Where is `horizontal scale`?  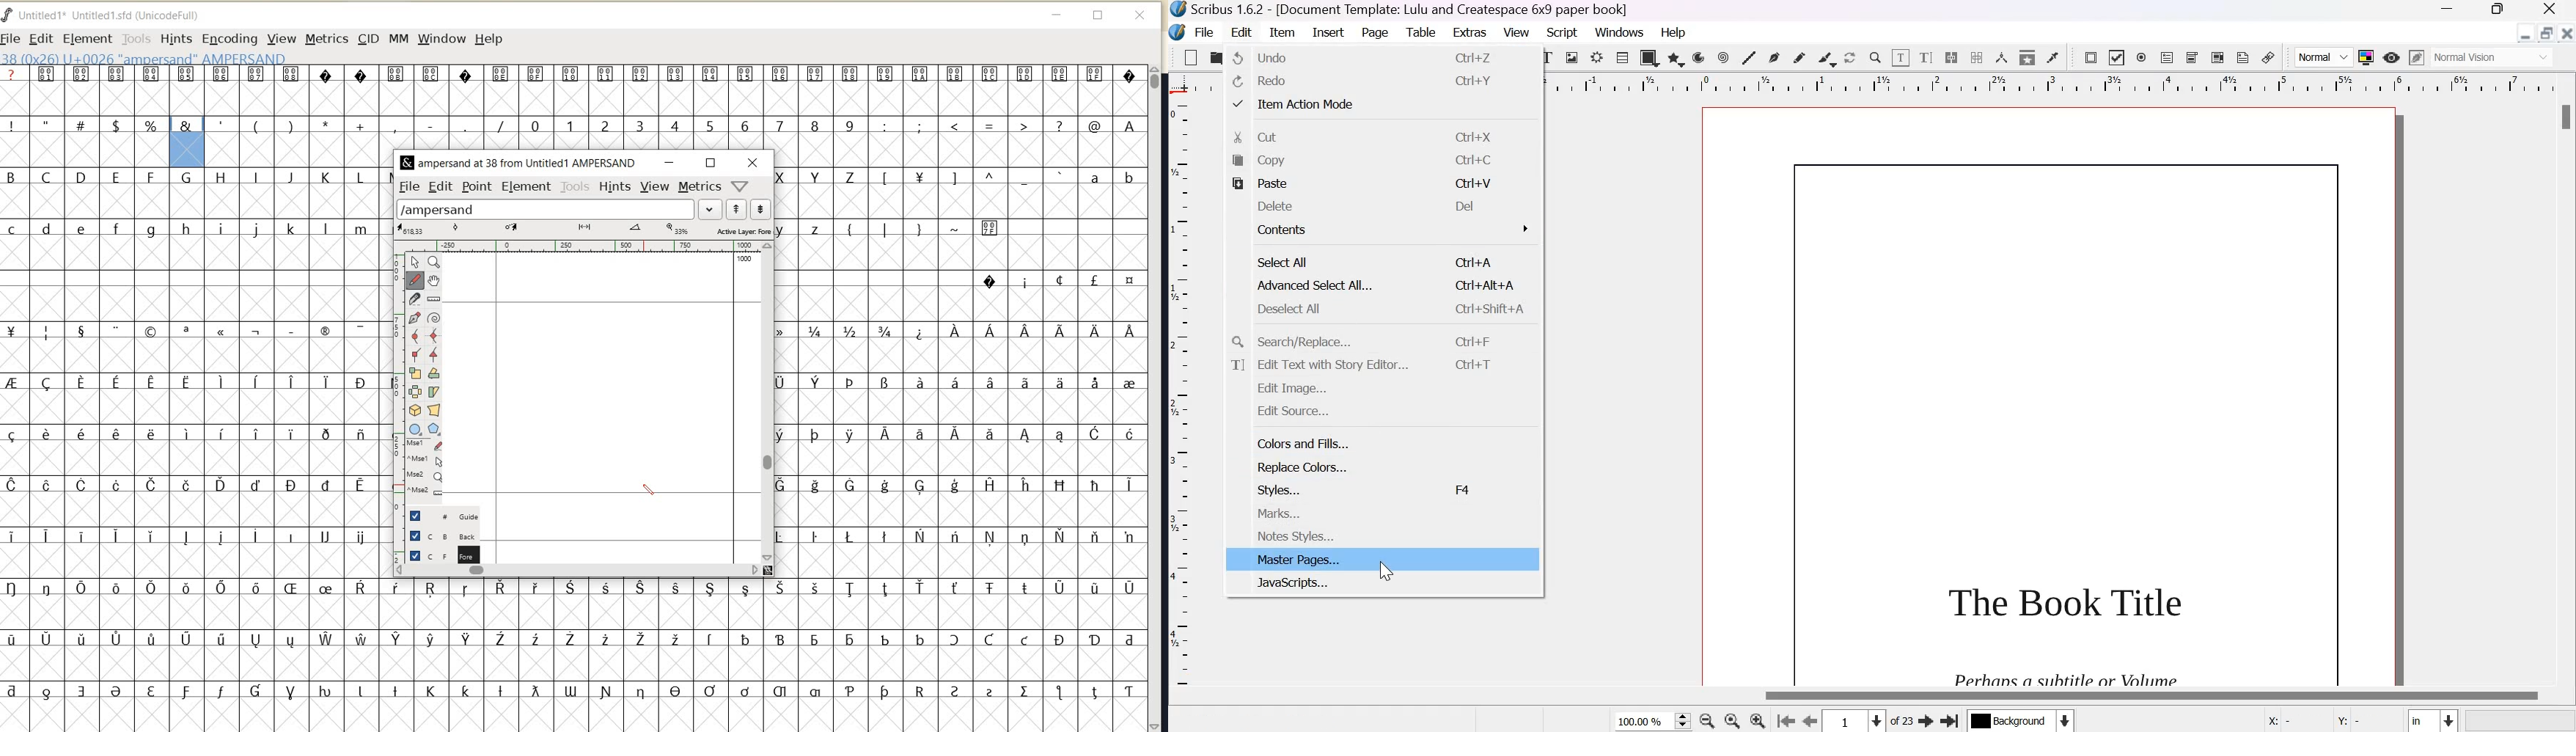 horizontal scale is located at coordinates (2049, 84).